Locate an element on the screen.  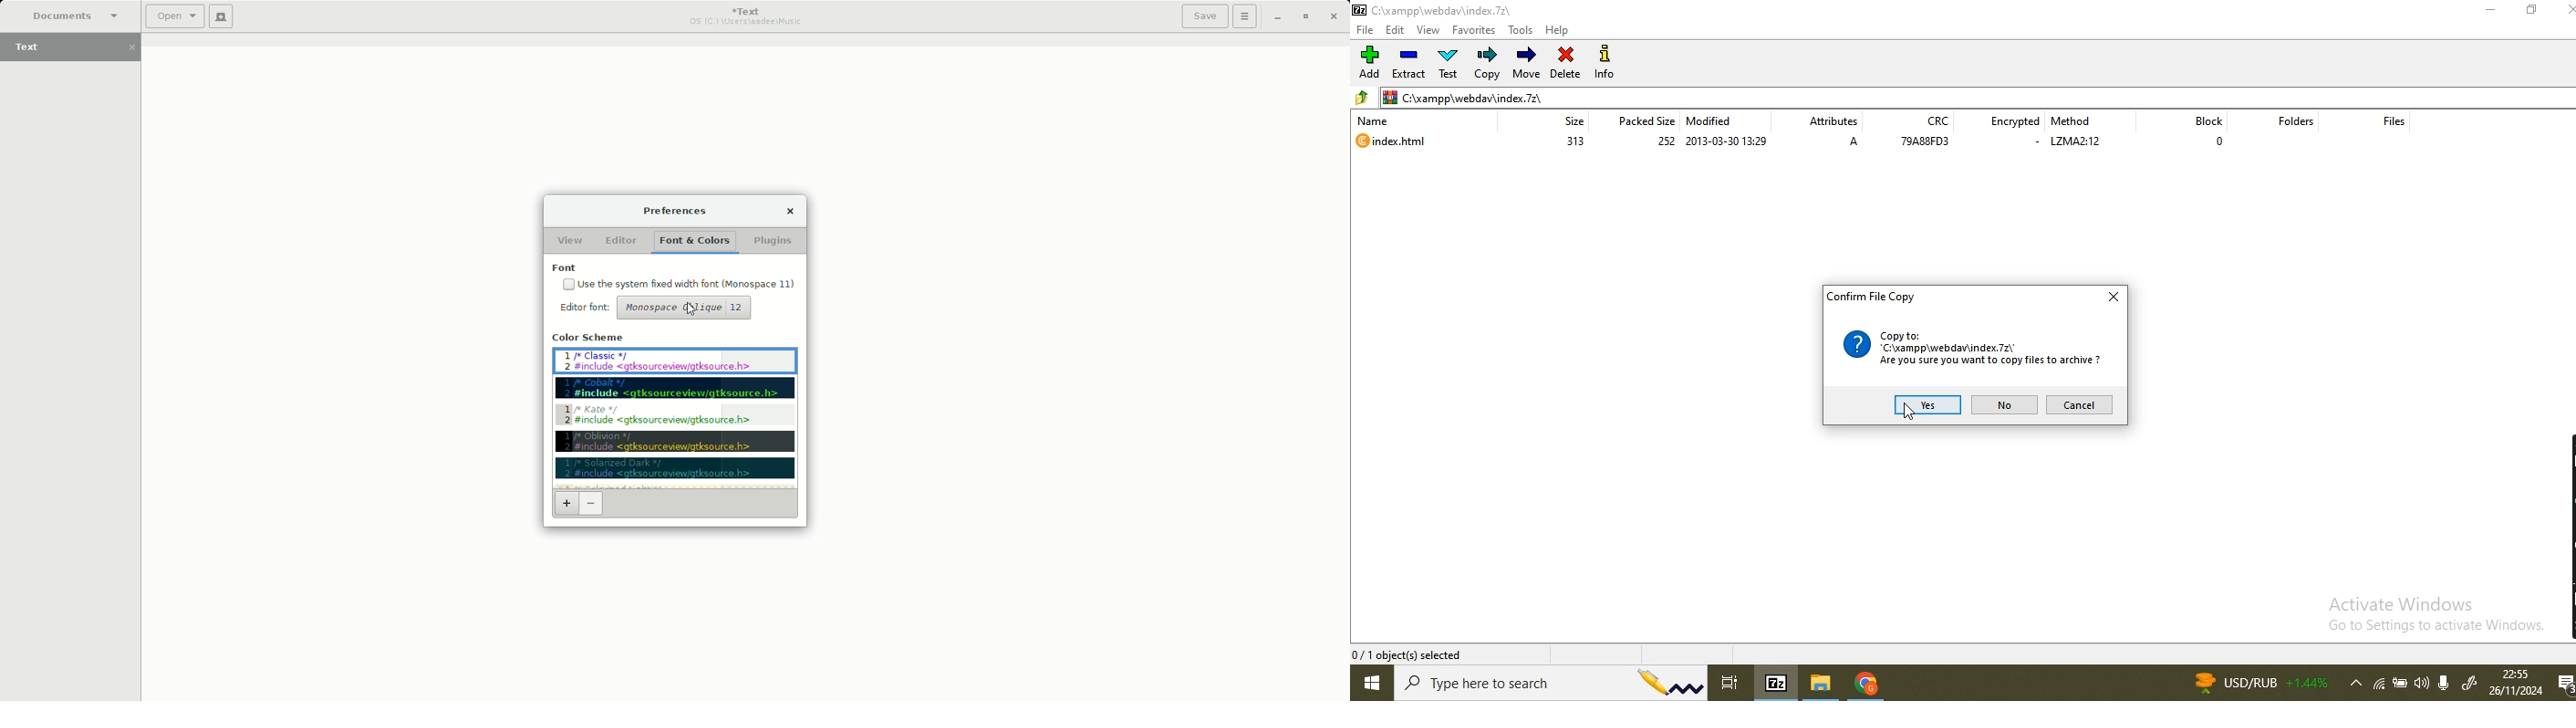
favorites is located at coordinates (1475, 30).